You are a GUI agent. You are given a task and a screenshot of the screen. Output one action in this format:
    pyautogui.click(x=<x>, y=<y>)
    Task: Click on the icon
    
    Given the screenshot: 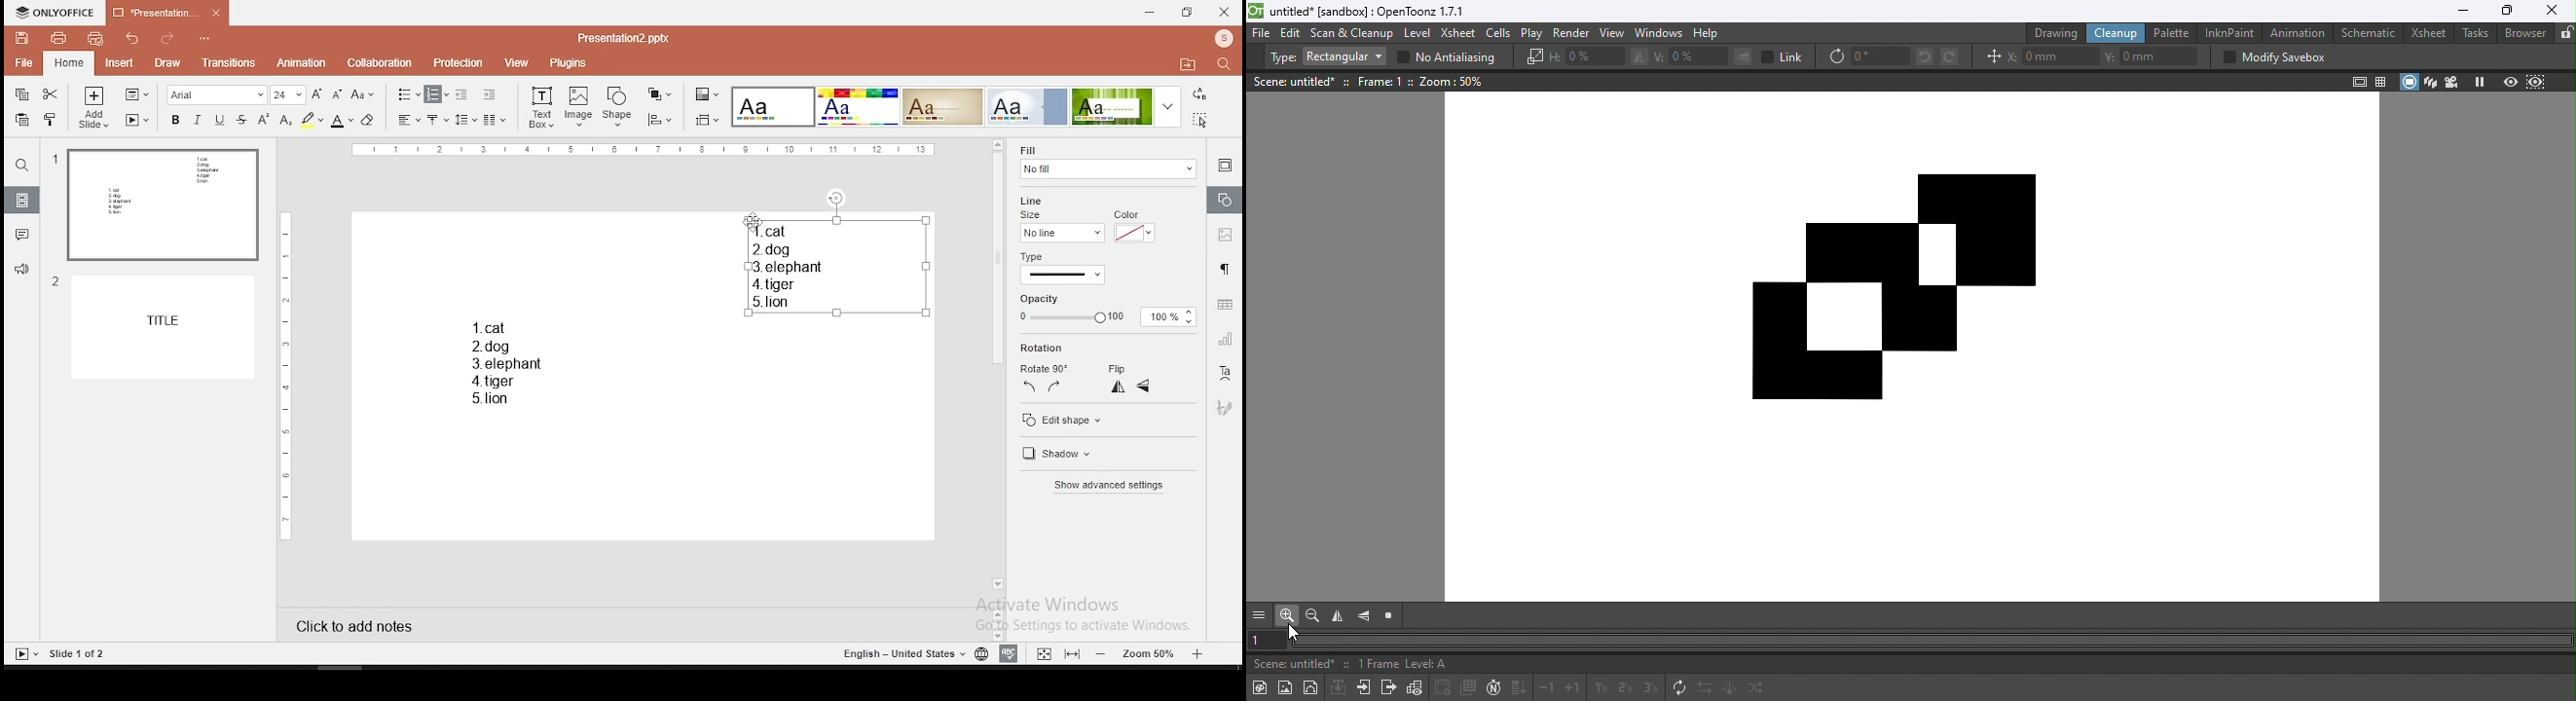 What is the action you would take?
    pyautogui.click(x=55, y=14)
    